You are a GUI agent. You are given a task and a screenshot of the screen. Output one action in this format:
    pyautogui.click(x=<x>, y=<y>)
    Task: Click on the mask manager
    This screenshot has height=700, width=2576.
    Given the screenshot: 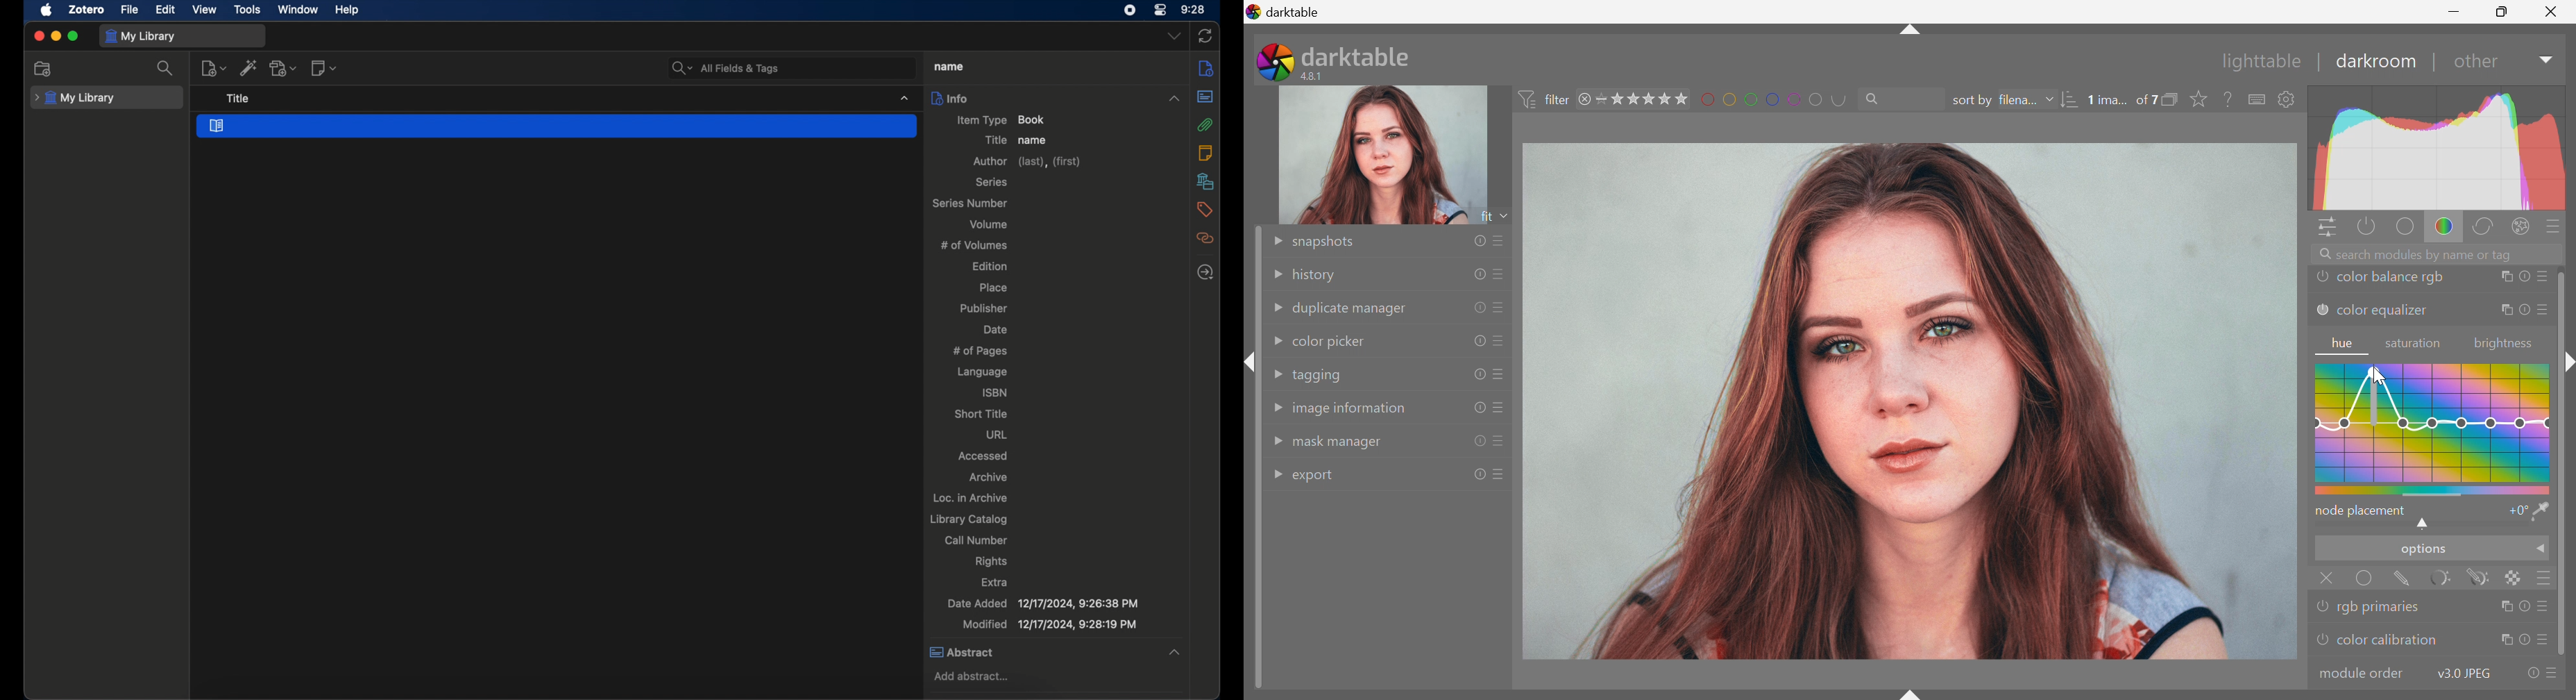 What is the action you would take?
    pyautogui.click(x=1340, y=444)
    